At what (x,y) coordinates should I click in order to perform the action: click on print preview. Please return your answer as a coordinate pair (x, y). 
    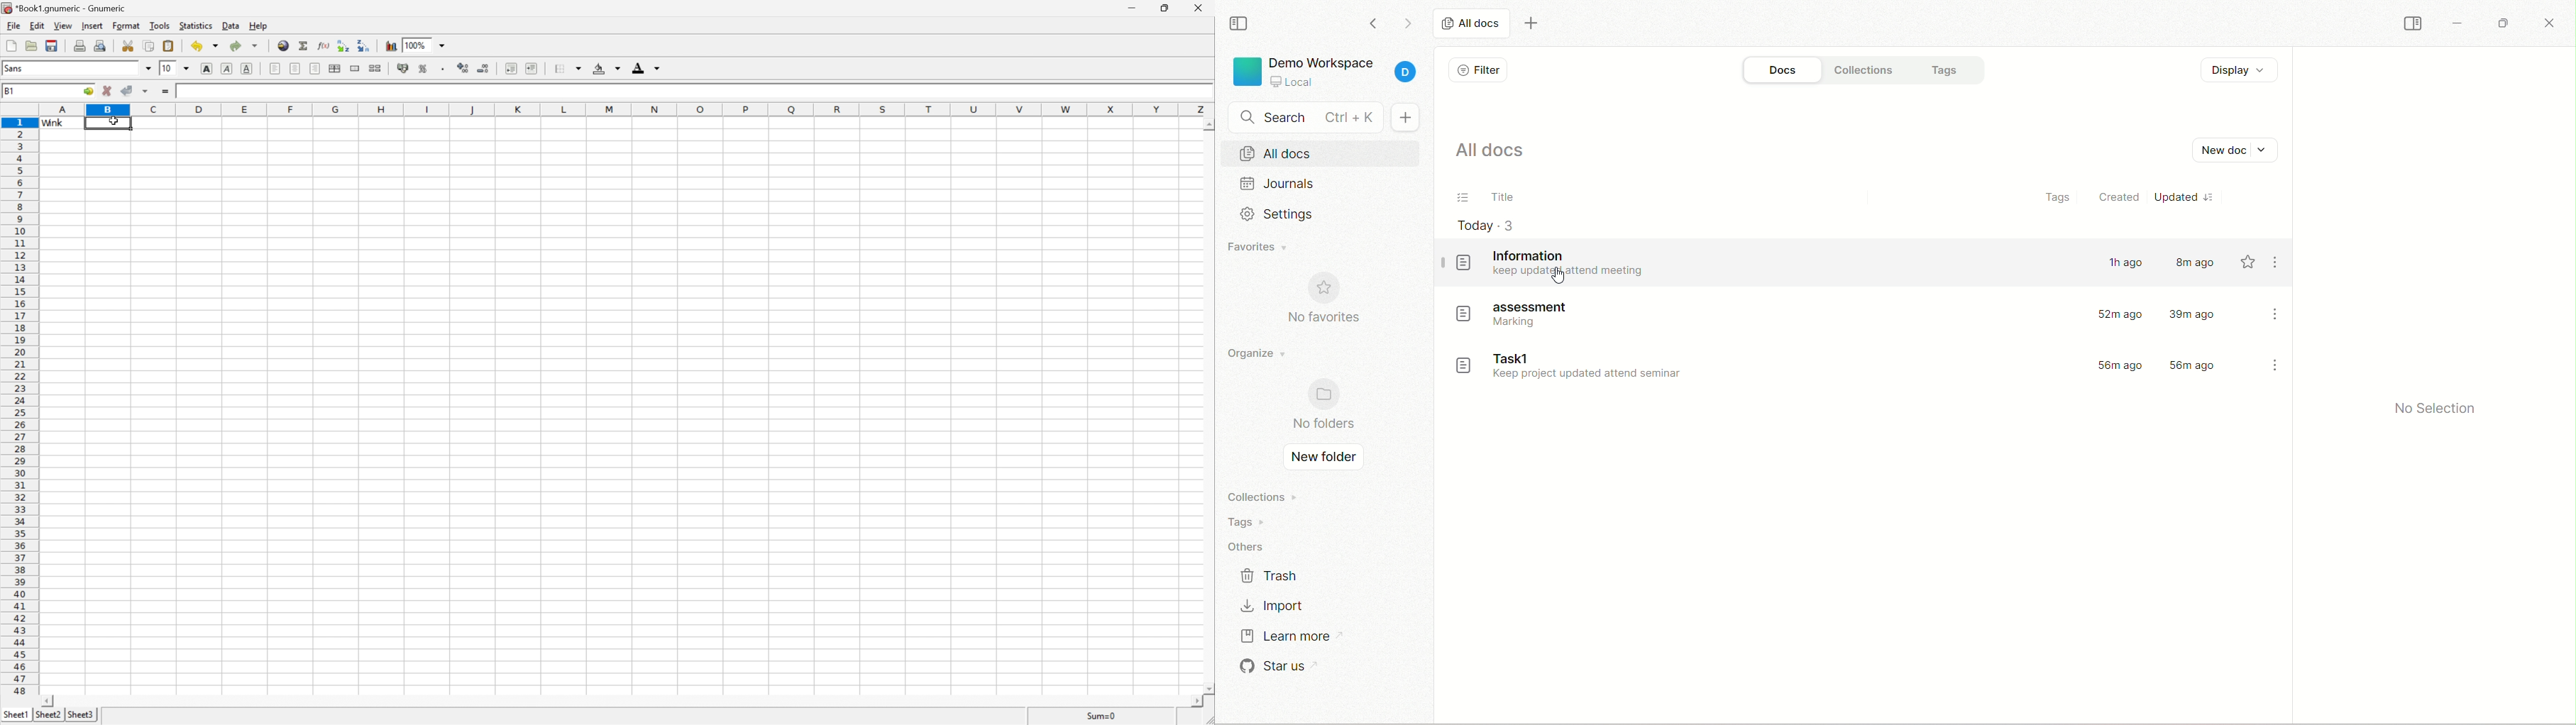
    Looking at the image, I should click on (101, 45).